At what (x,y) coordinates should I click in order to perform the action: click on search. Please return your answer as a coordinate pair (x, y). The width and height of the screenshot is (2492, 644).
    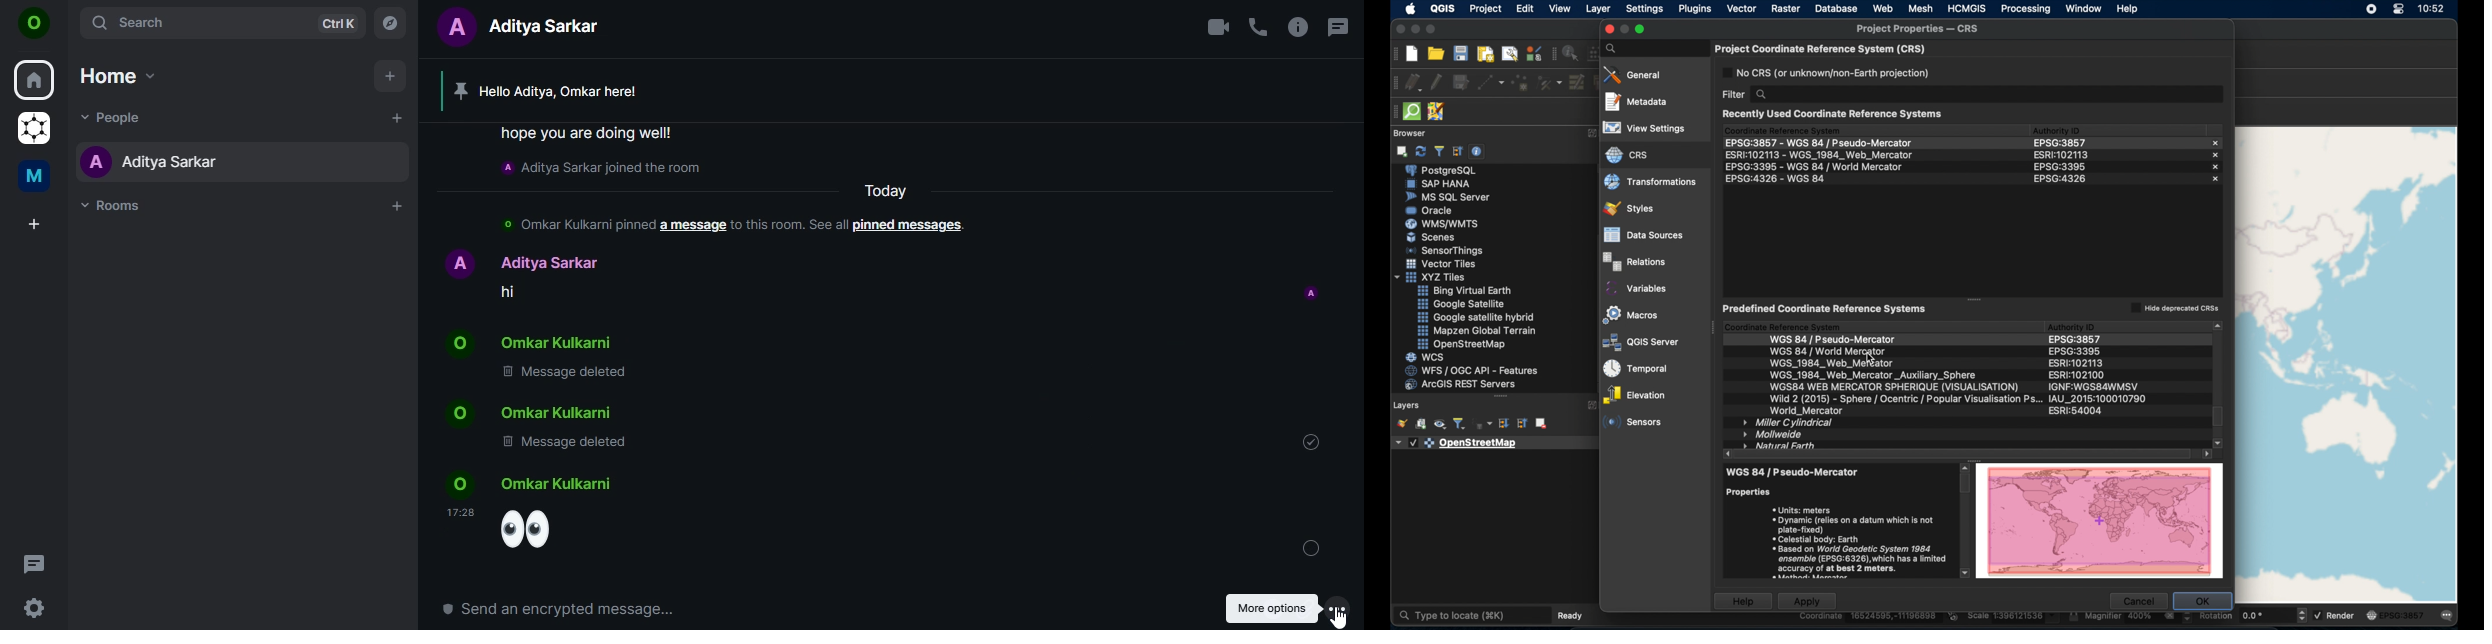
    Looking at the image, I should click on (225, 23).